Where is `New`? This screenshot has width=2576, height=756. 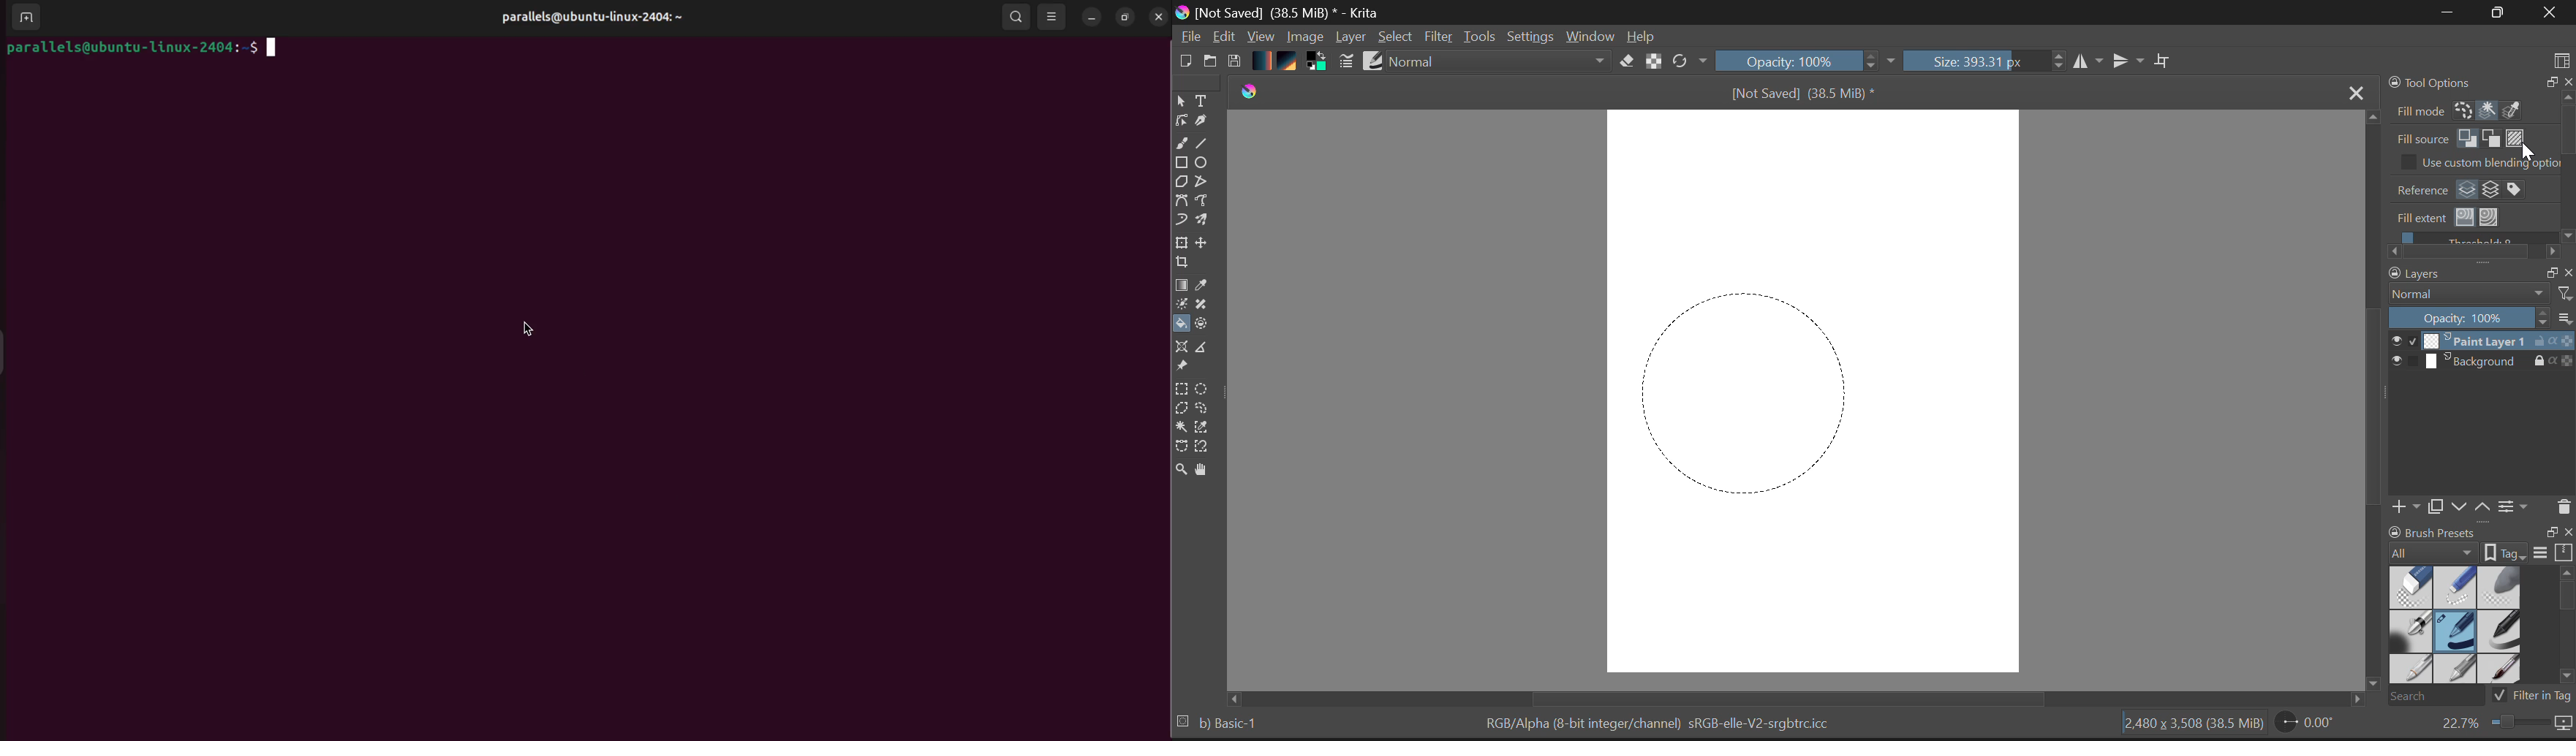
New is located at coordinates (1186, 61).